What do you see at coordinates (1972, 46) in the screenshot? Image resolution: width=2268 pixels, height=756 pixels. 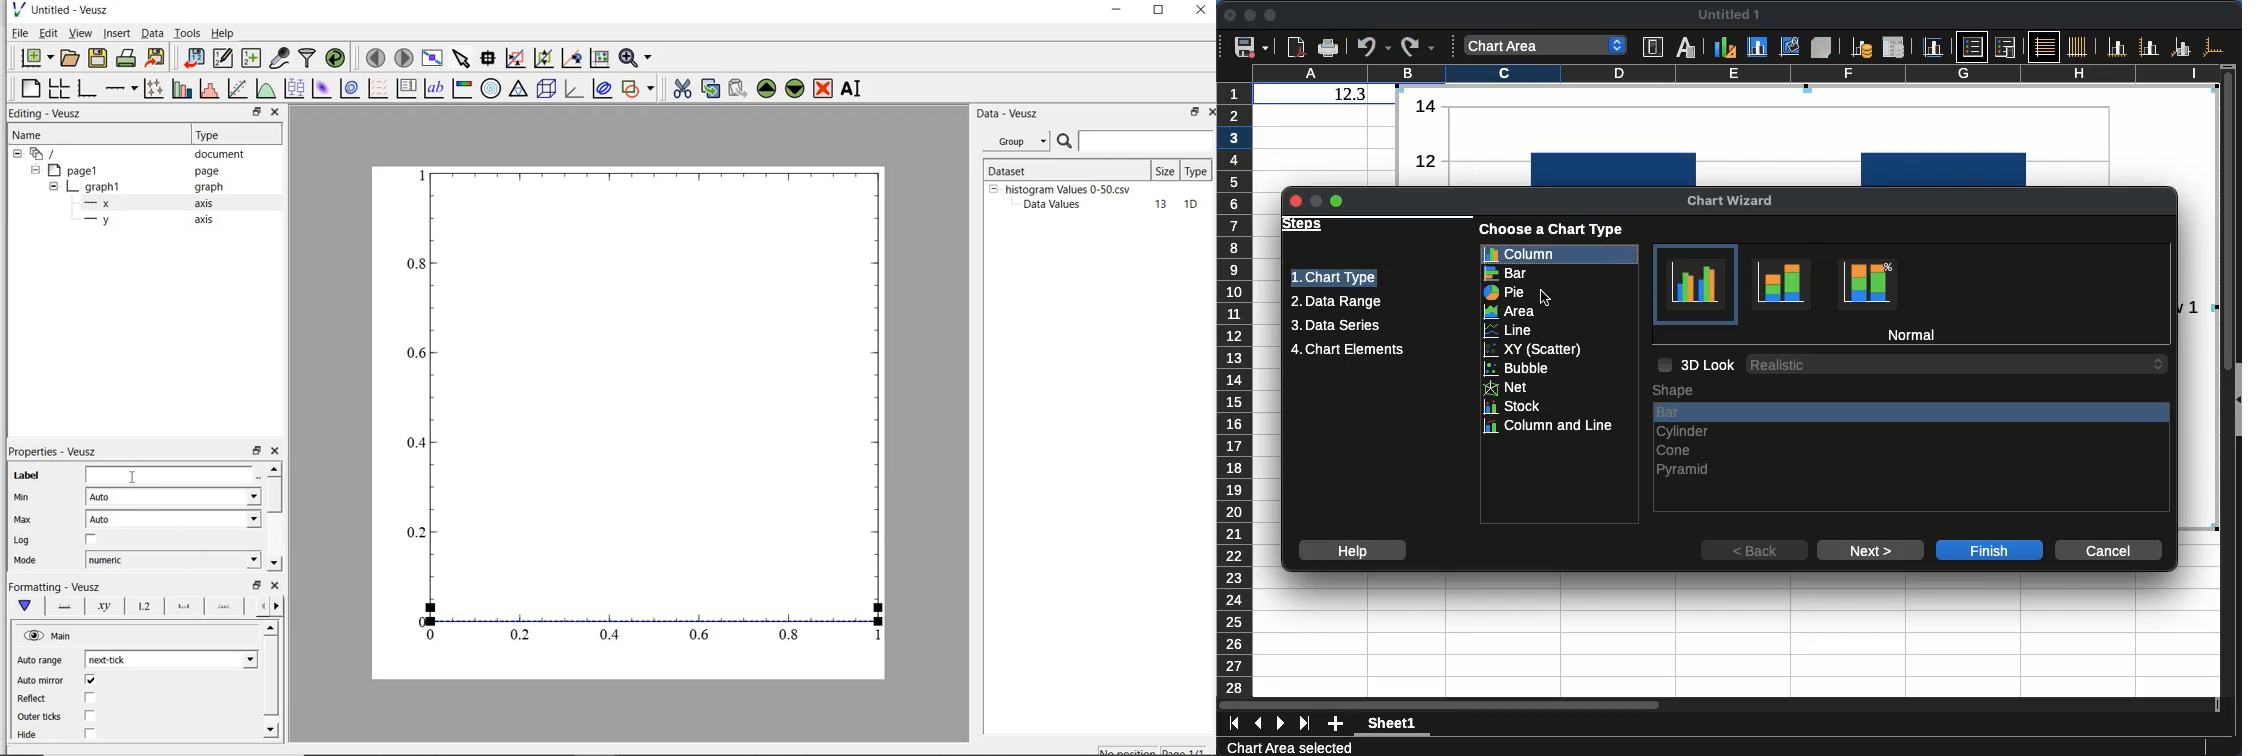 I see `Legend on/off, current selection` at bounding box center [1972, 46].